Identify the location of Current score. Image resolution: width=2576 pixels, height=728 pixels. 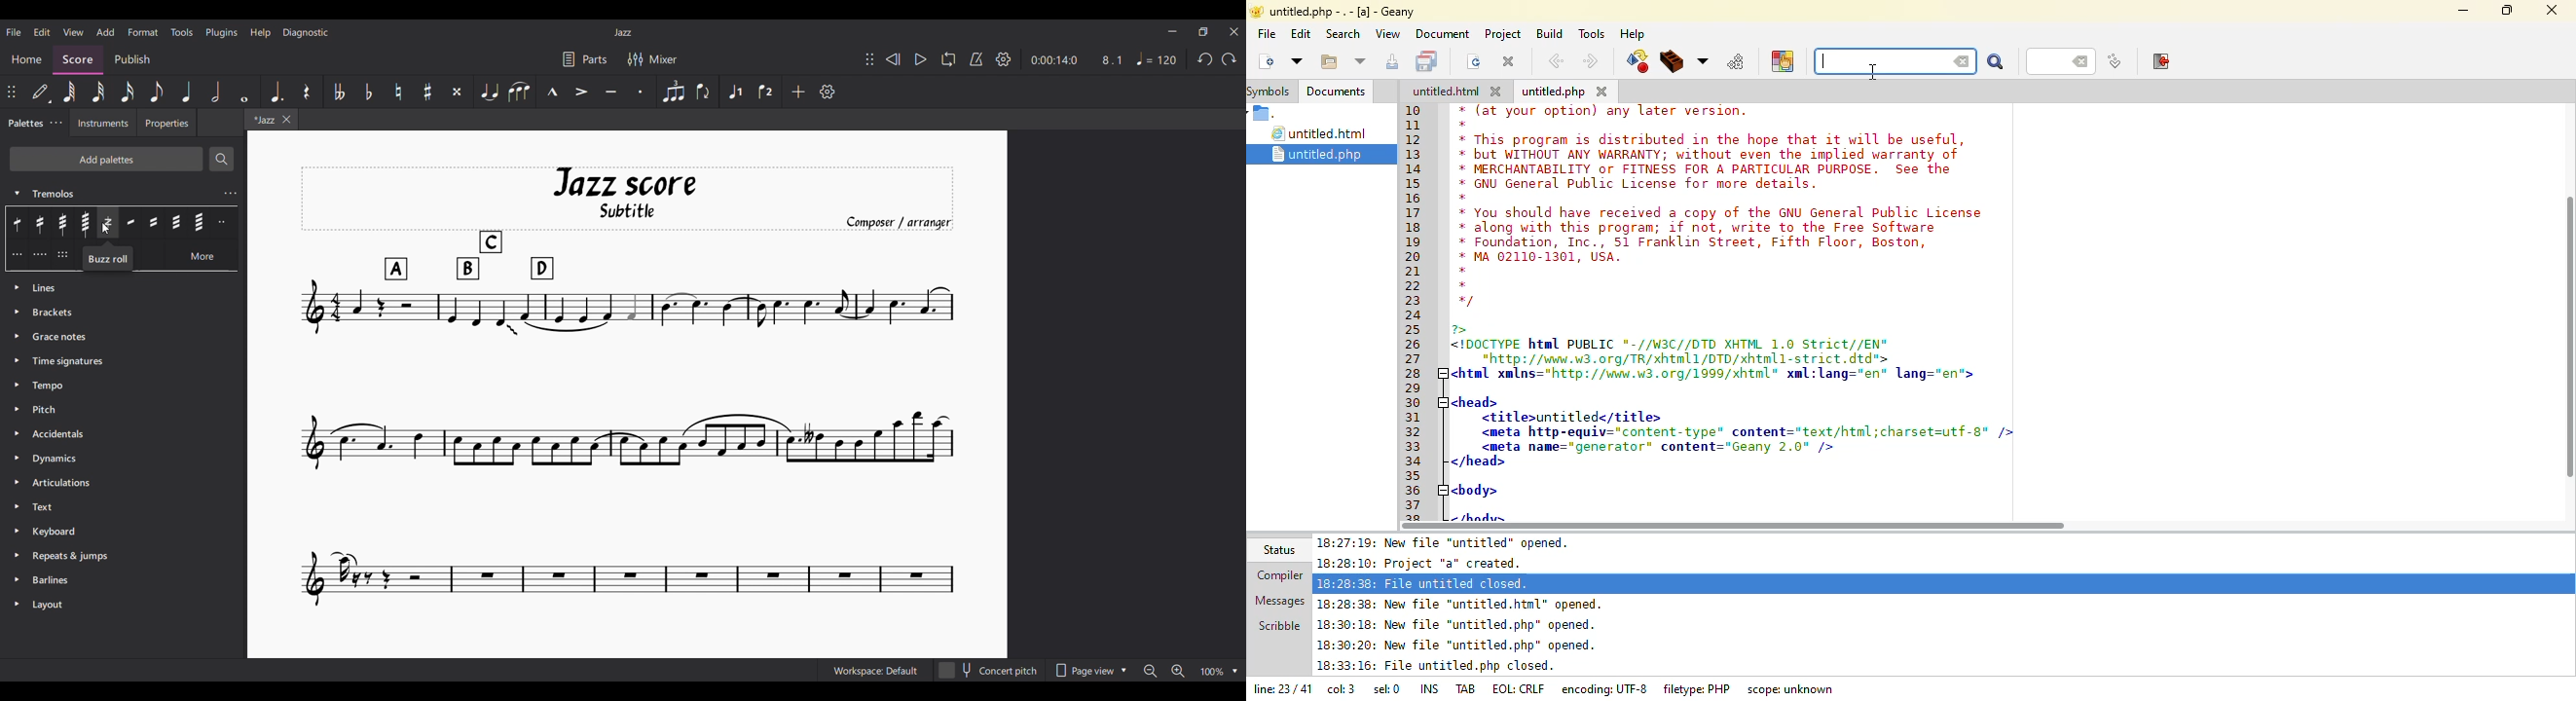
(628, 387).